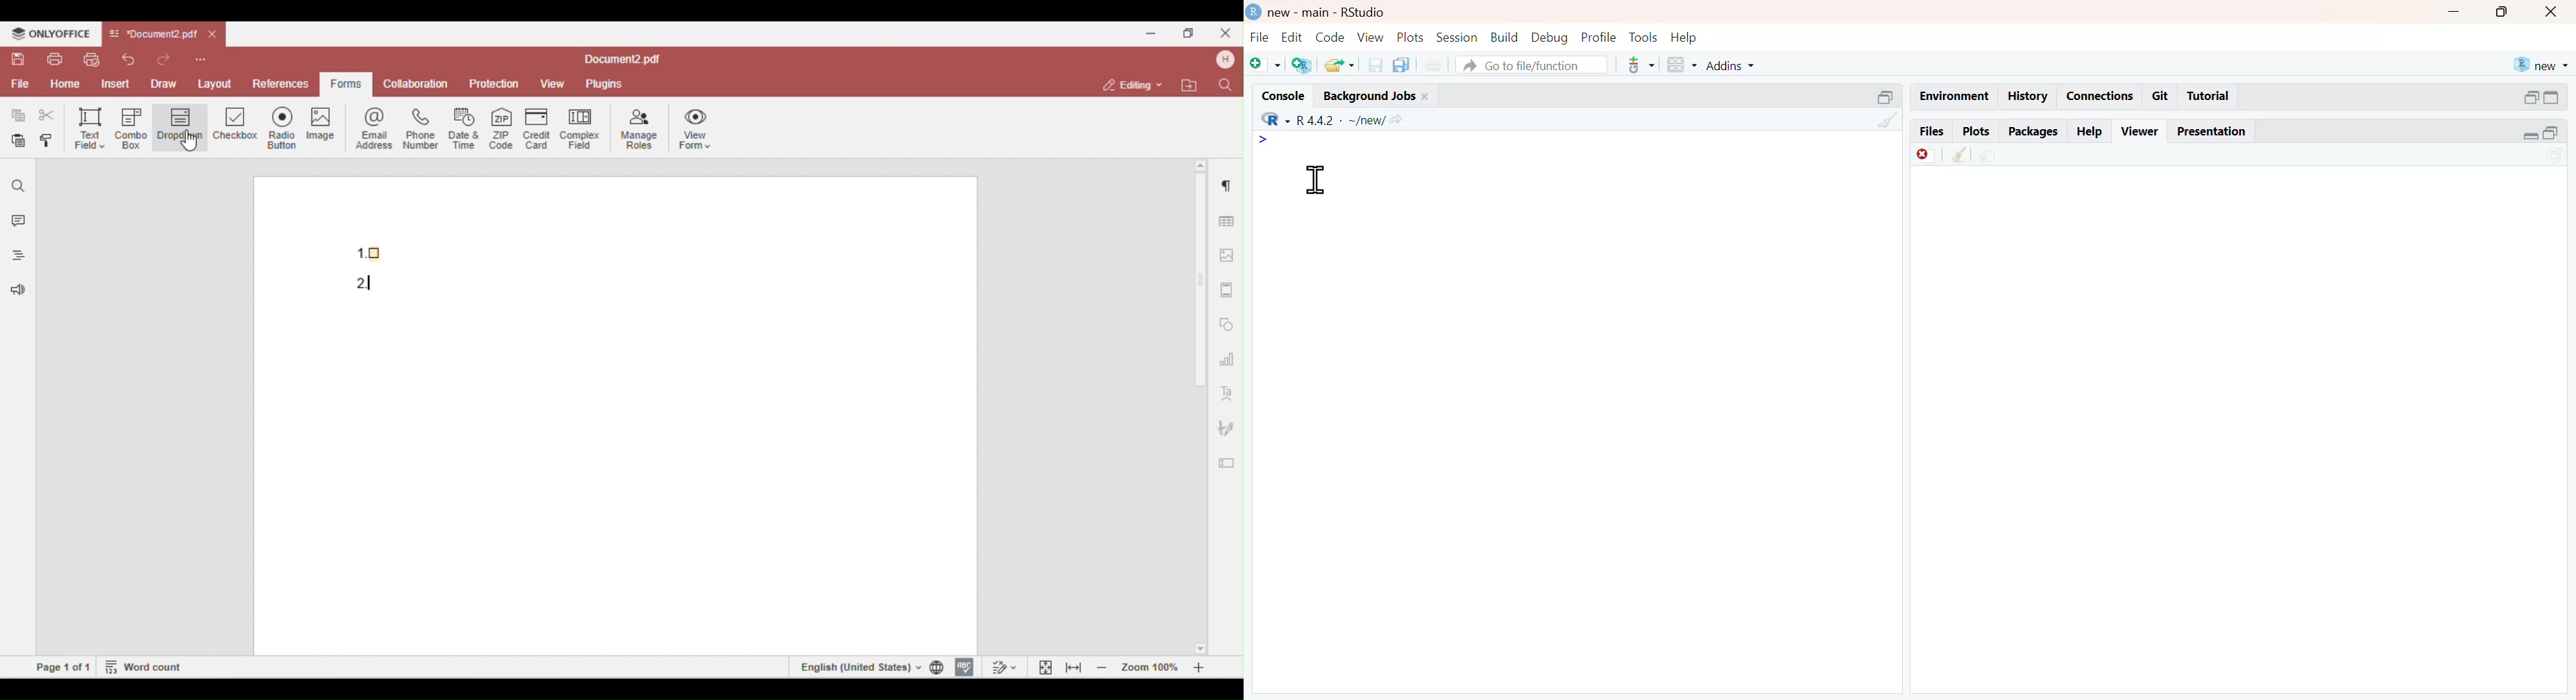  Describe the element at coordinates (1411, 38) in the screenshot. I see `plots` at that location.